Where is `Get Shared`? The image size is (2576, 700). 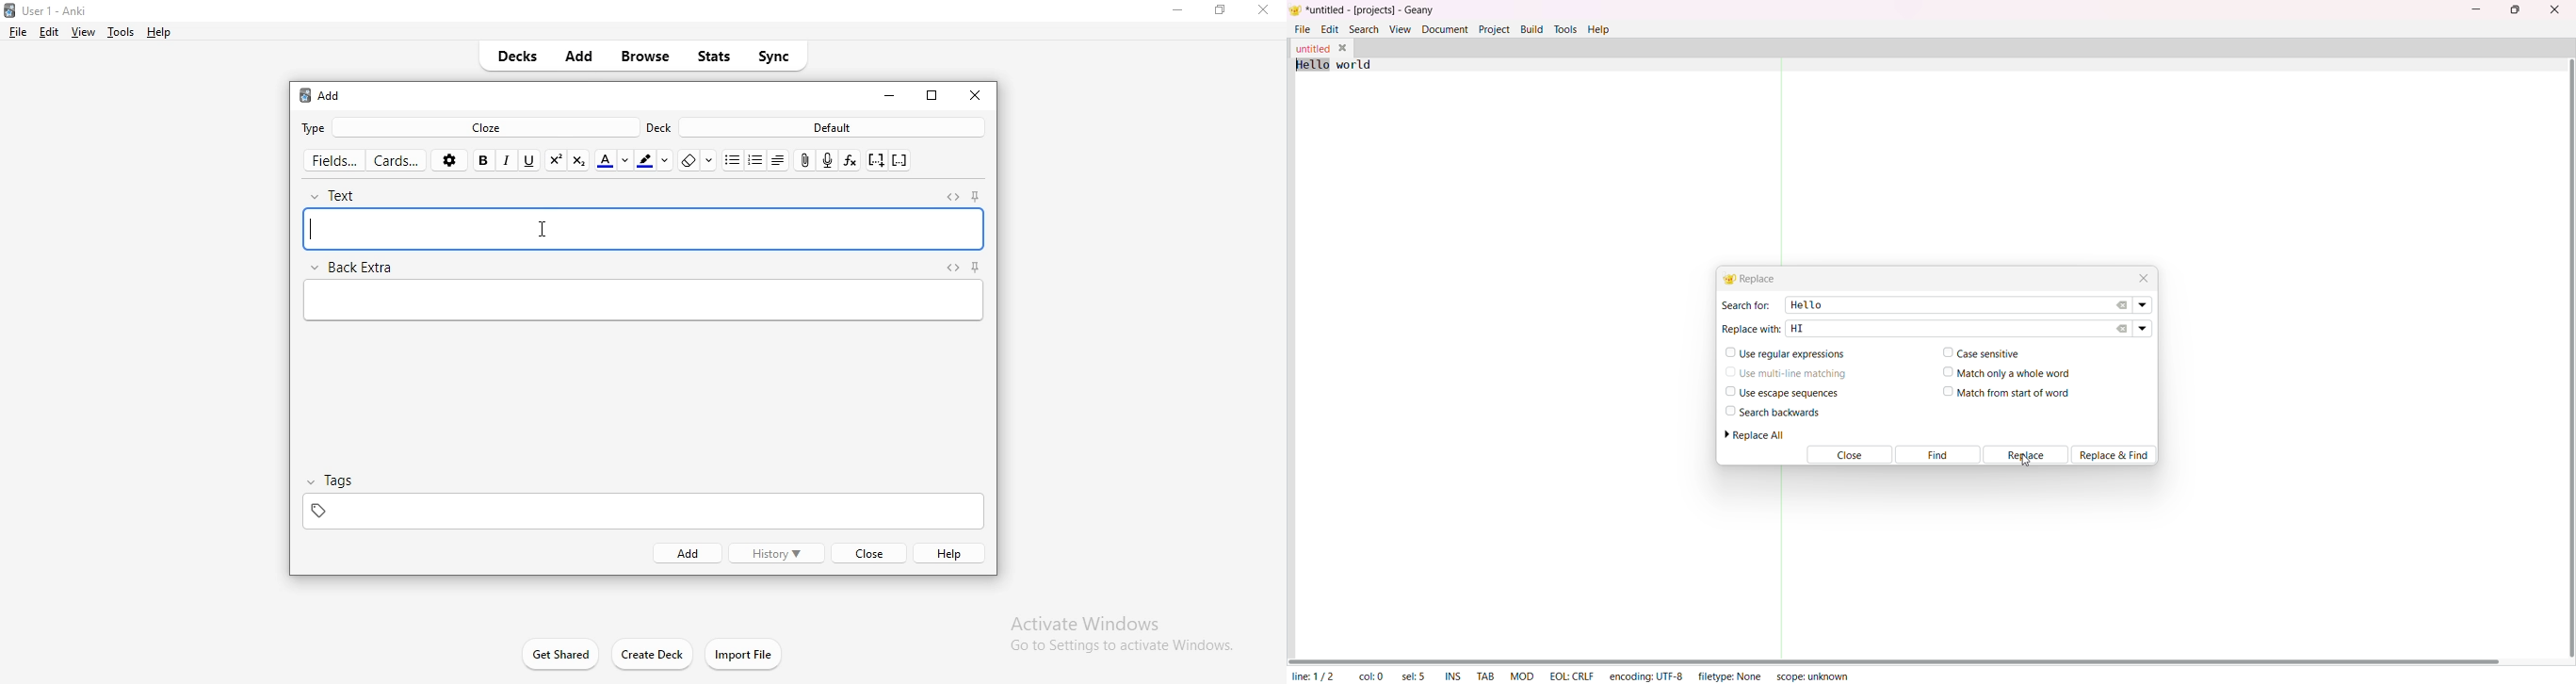
Get Shared is located at coordinates (549, 652).